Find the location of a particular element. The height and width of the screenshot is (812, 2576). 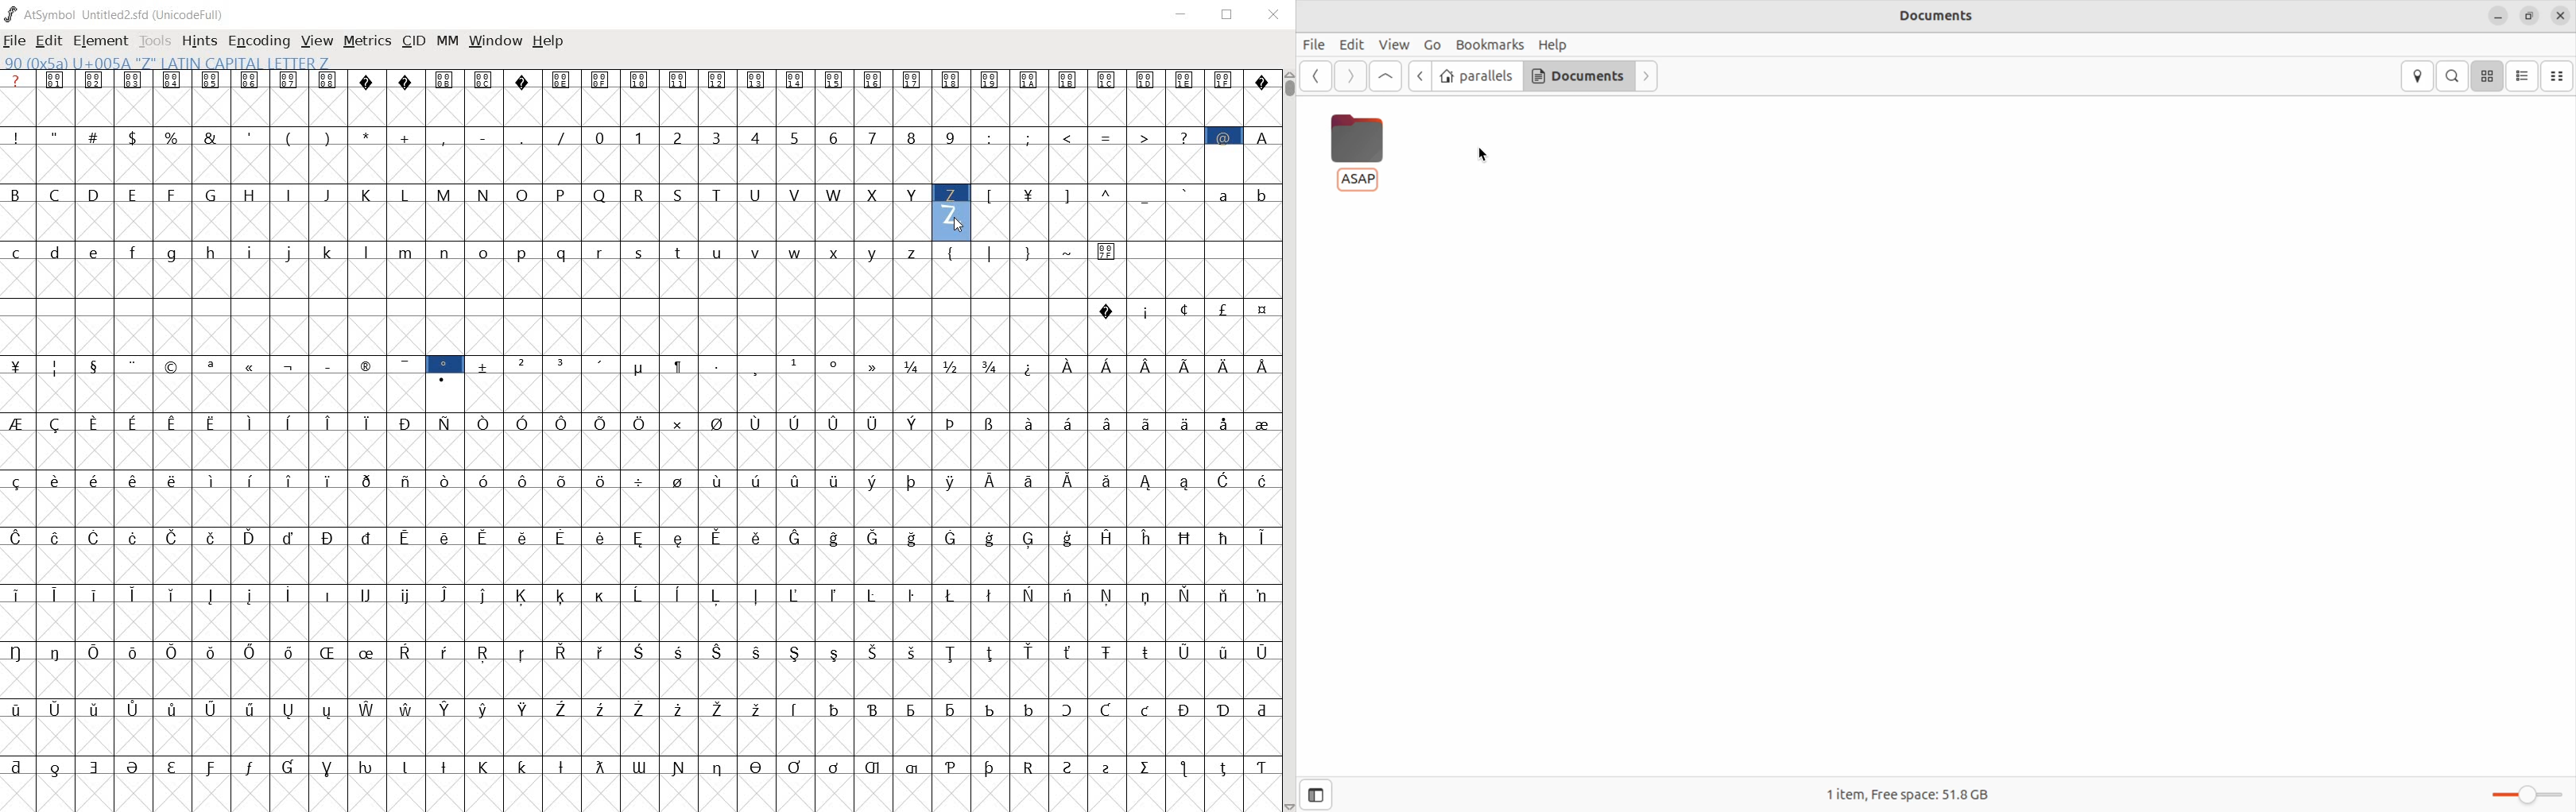

go up is located at coordinates (1384, 78).